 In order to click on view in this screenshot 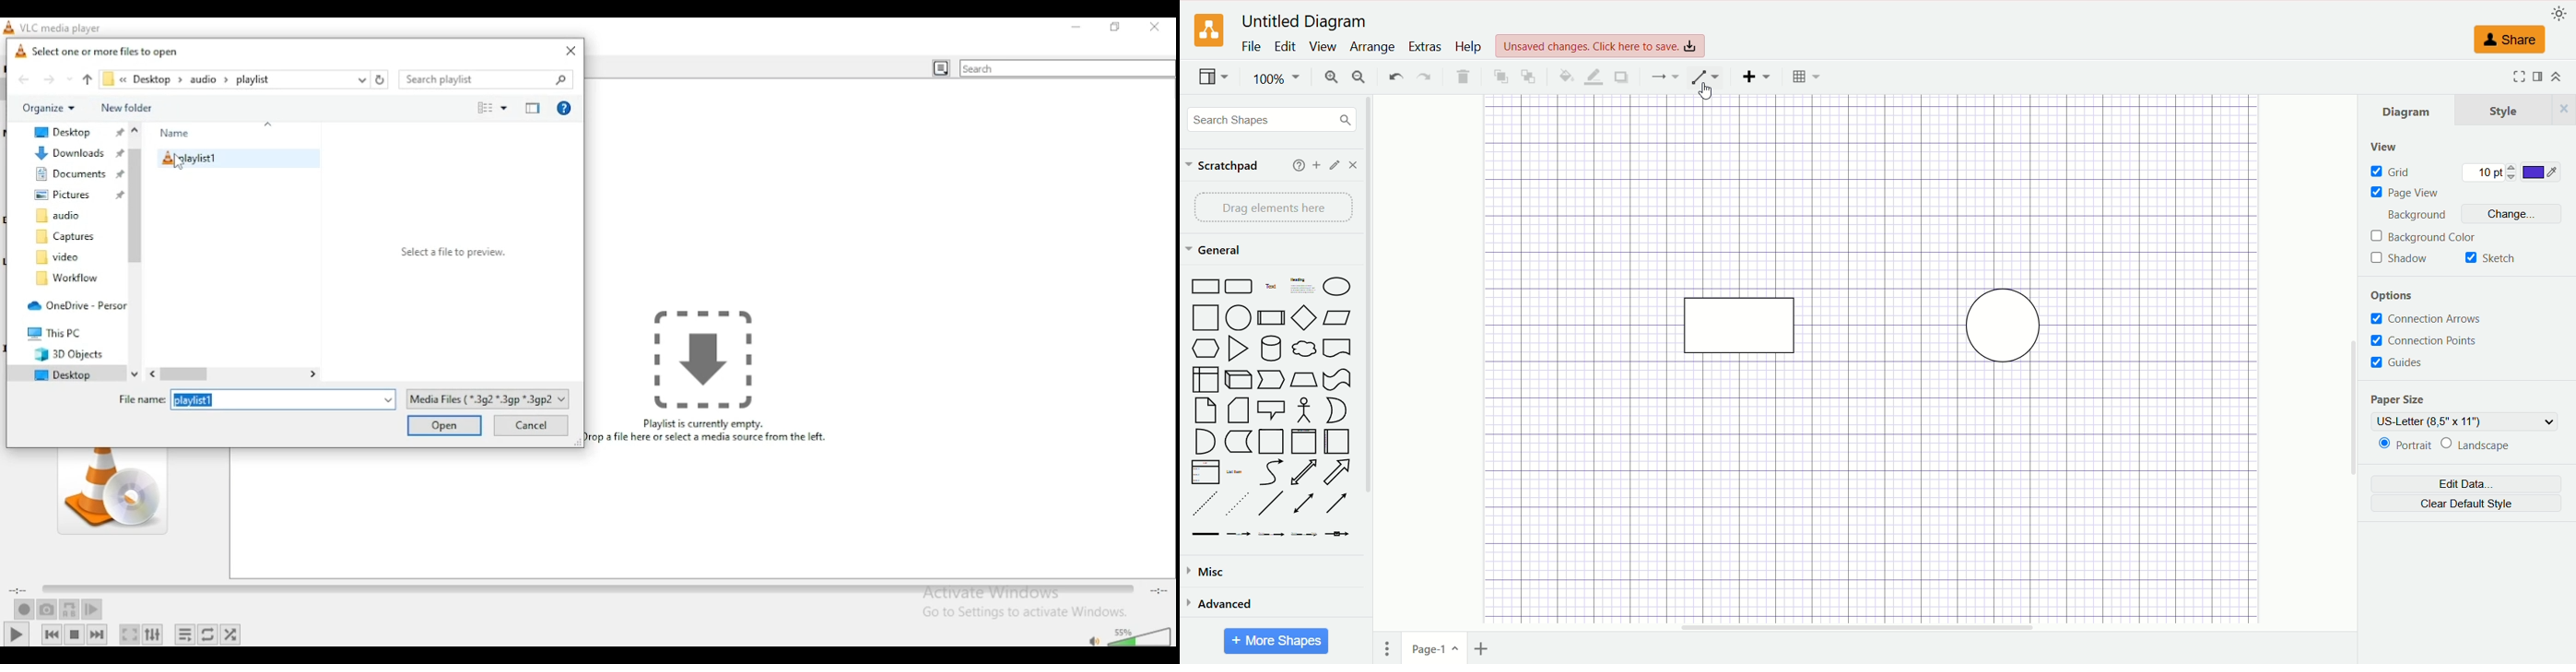, I will do `click(2380, 145)`.